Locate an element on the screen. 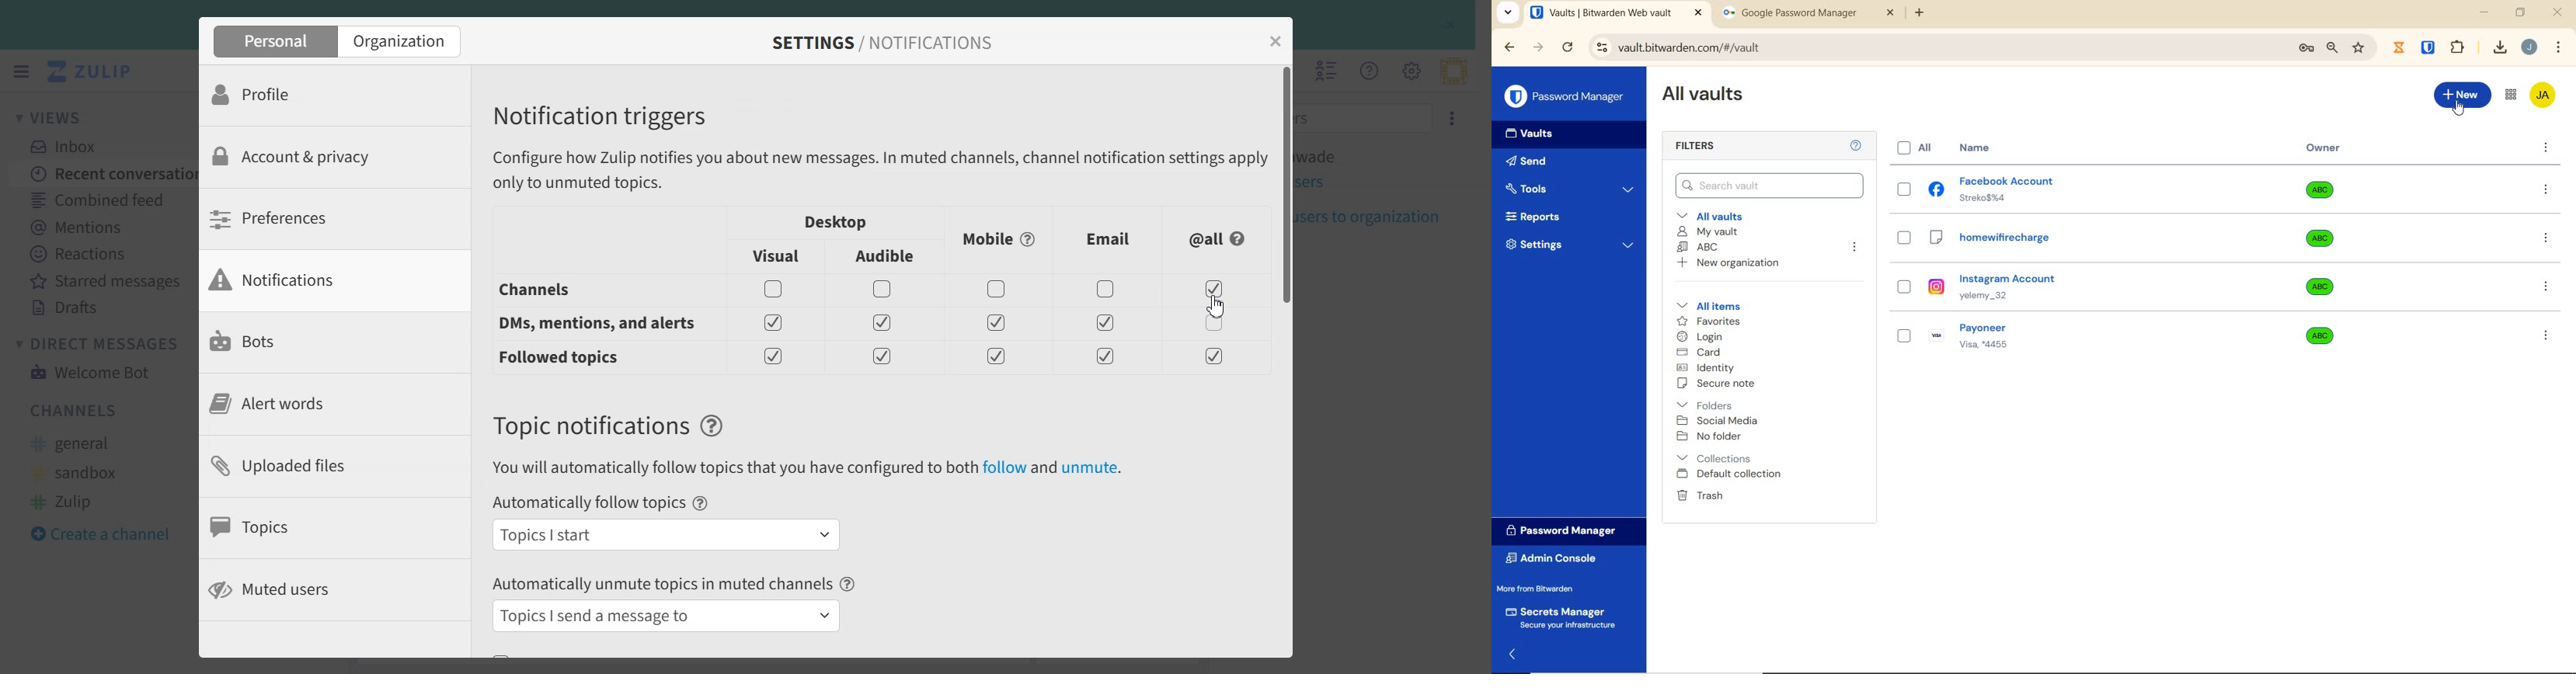 The width and height of the screenshot is (2576, 700). Reports is located at coordinates (1548, 214).